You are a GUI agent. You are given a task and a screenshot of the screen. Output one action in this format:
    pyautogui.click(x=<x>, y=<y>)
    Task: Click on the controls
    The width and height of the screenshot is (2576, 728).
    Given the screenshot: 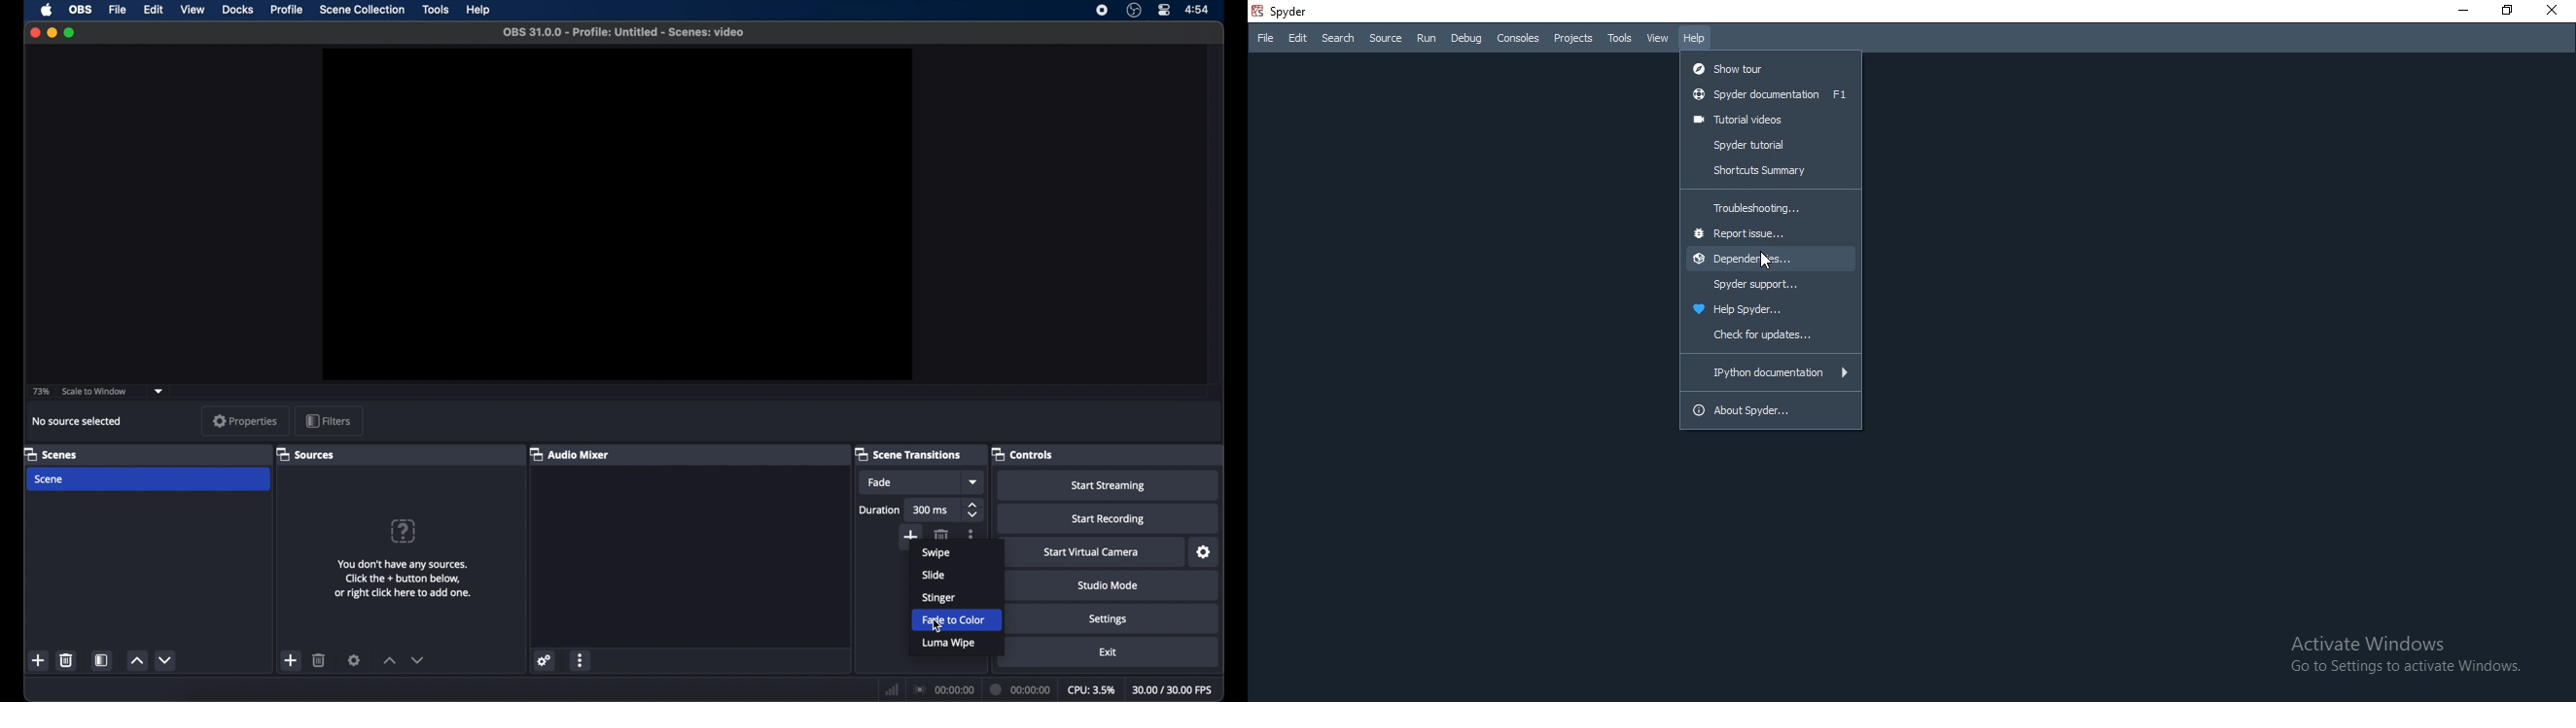 What is the action you would take?
    pyautogui.click(x=1022, y=454)
    